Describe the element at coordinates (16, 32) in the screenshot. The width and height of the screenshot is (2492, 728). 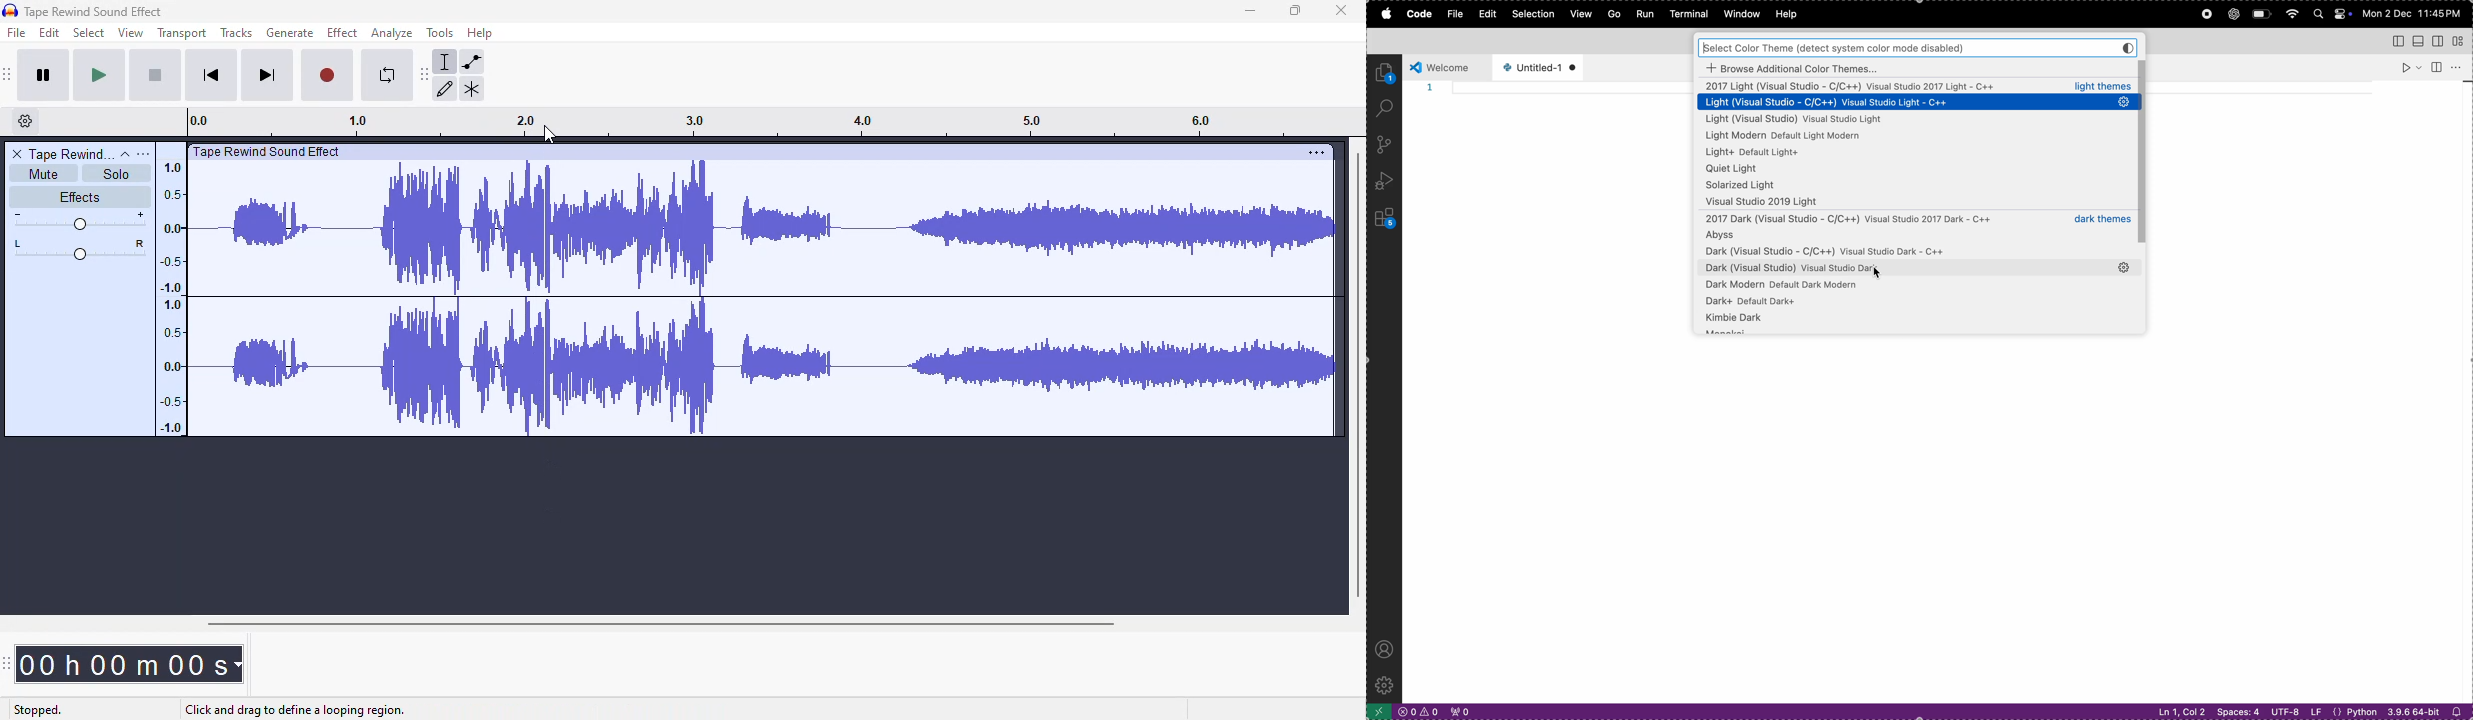
I see `file` at that location.